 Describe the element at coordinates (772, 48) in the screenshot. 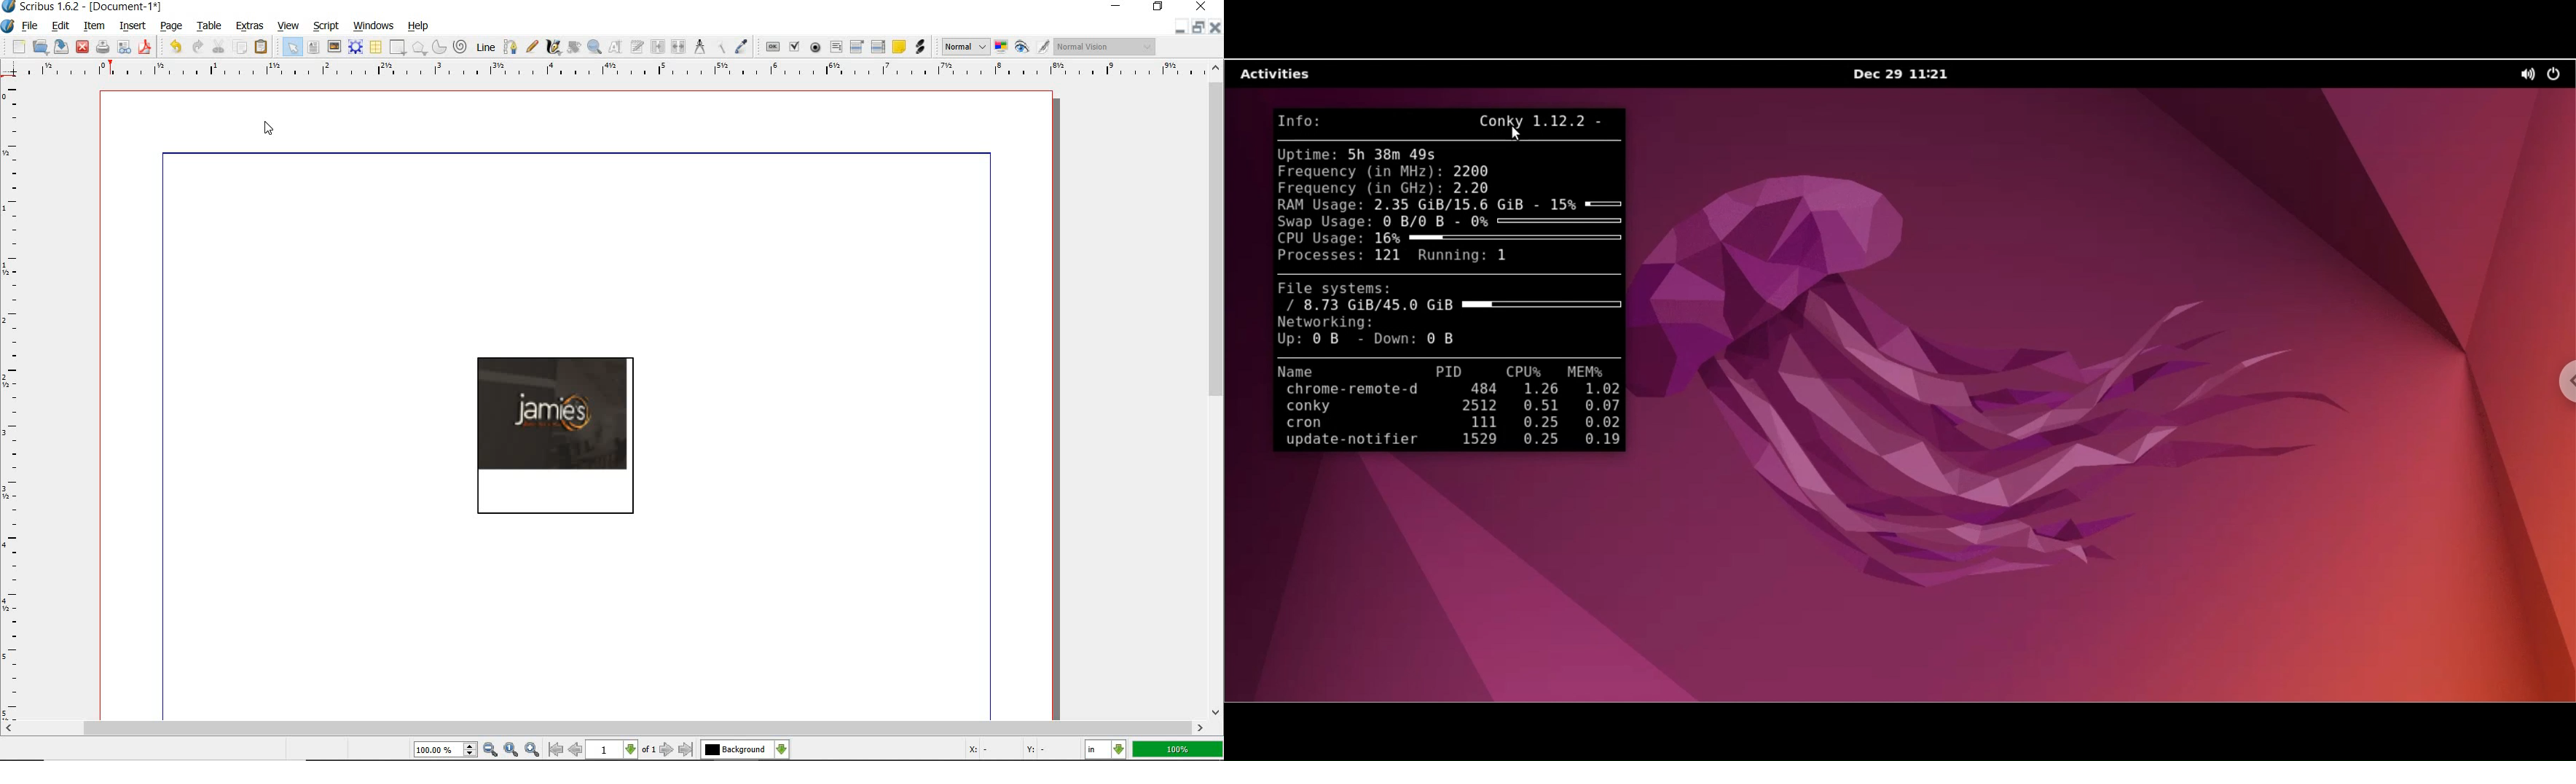

I see `pdf push button` at that location.